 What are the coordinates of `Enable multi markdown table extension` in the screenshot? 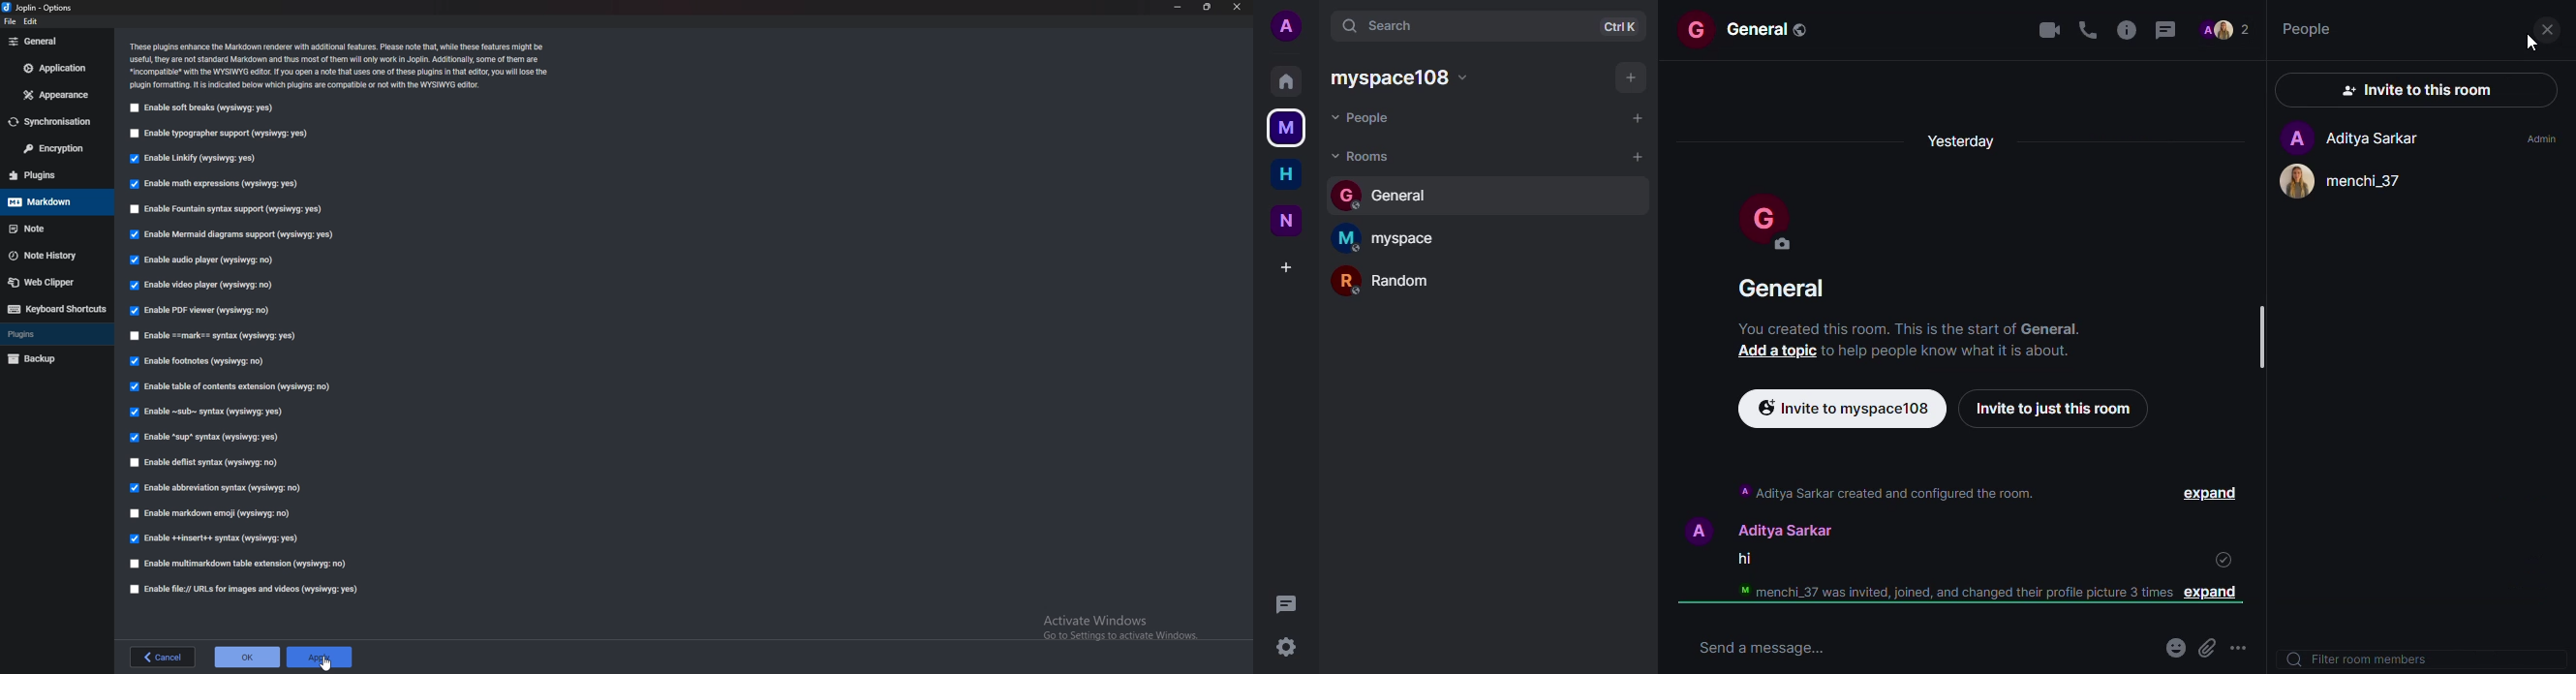 It's located at (239, 562).